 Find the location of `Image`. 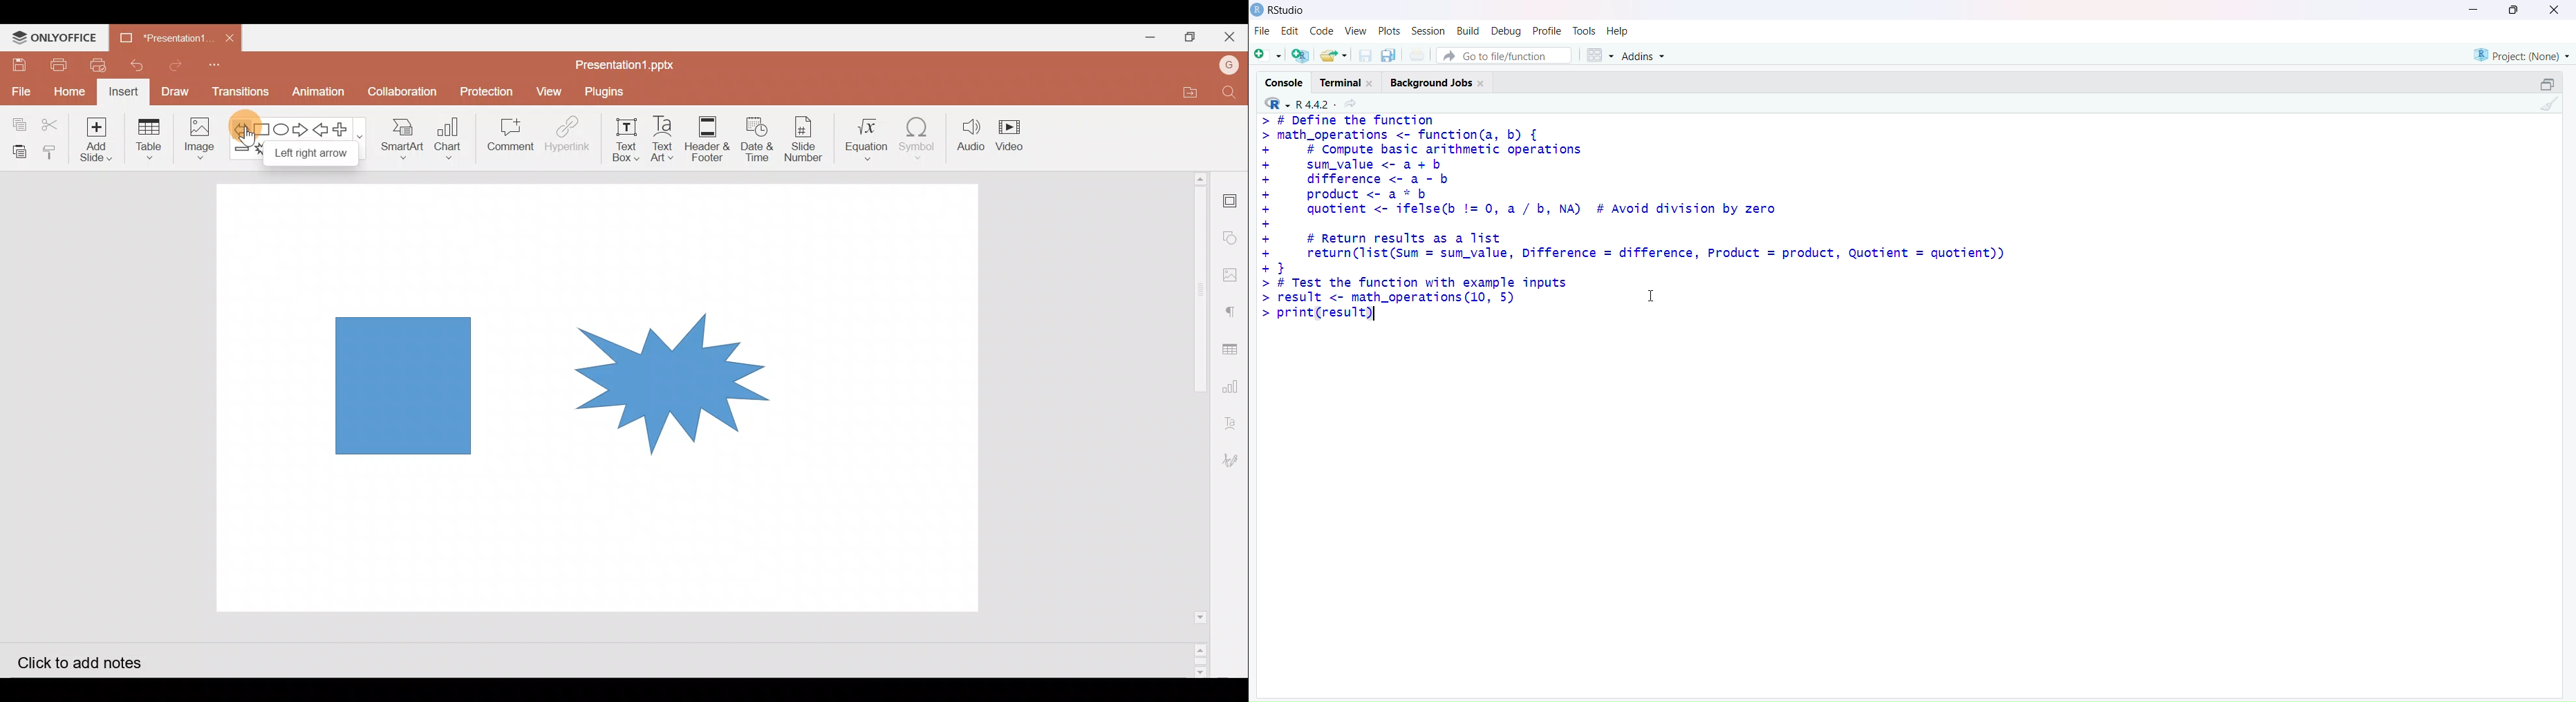

Image is located at coordinates (200, 137).